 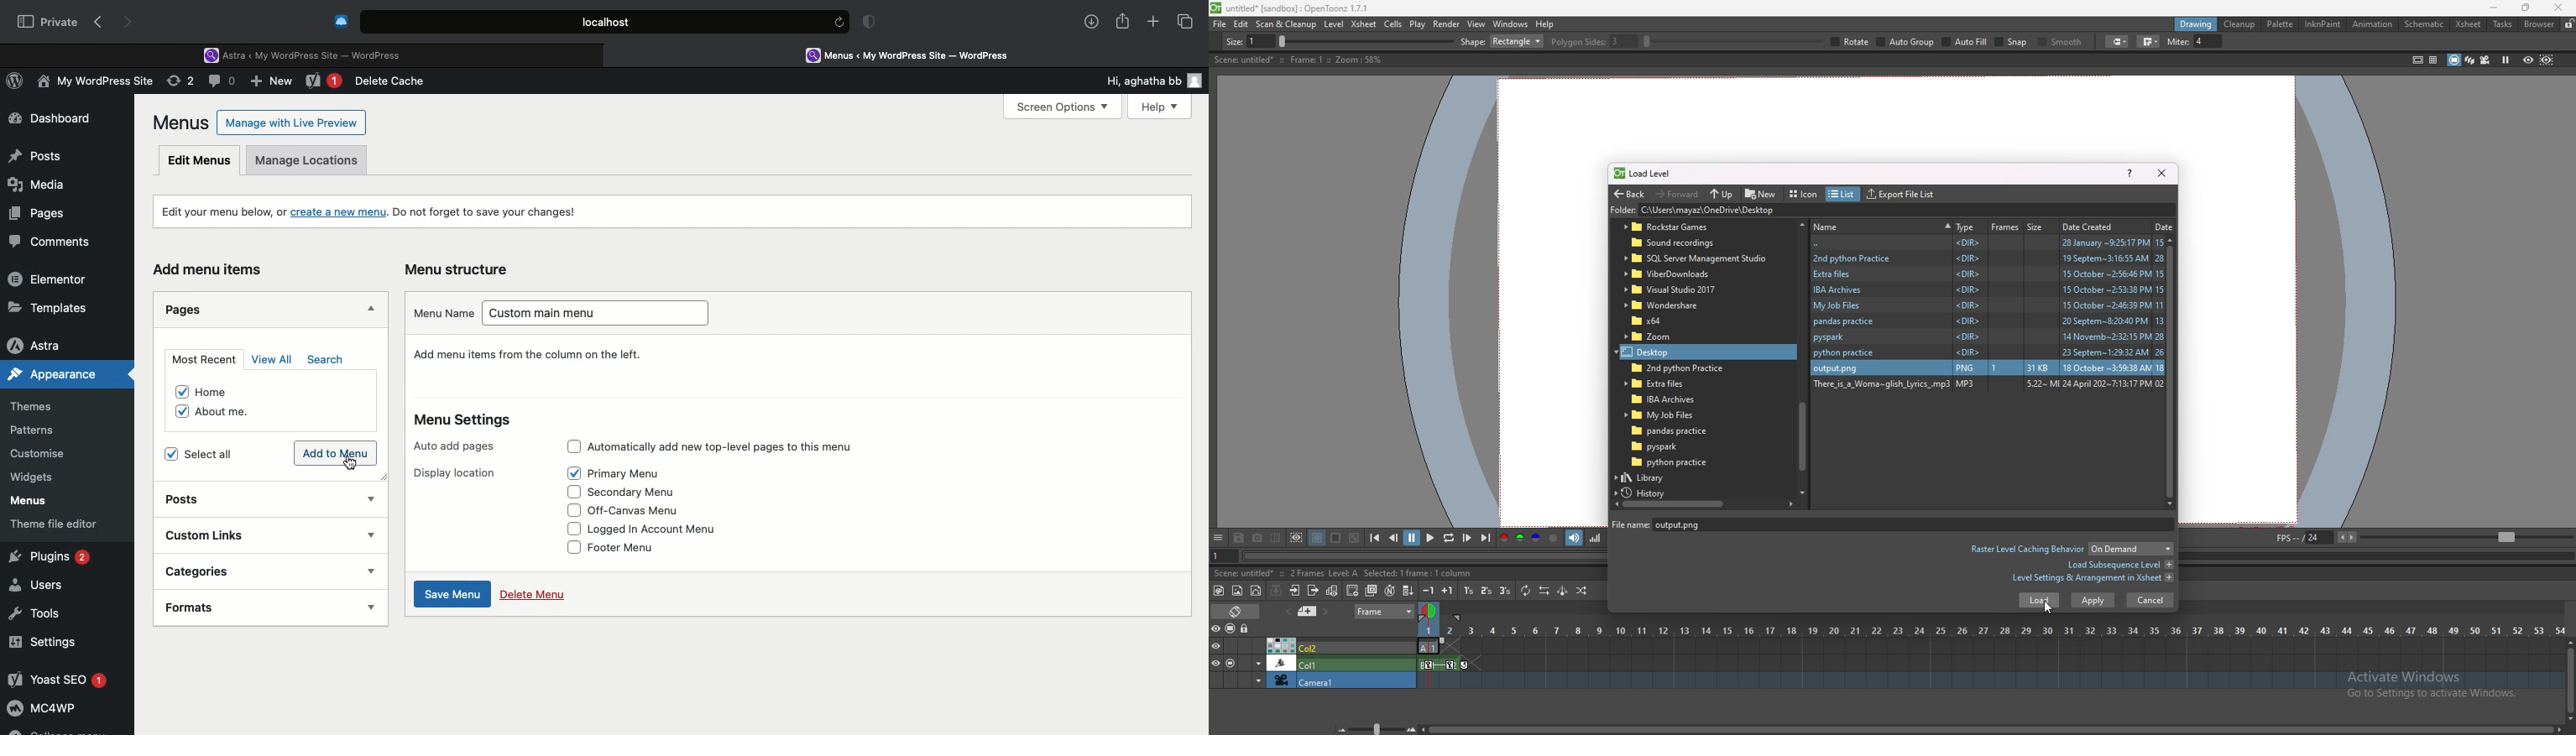 What do you see at coordinates (1335, 538) in the screenshot?
I see `white background` at bounding box center [1335, 538].